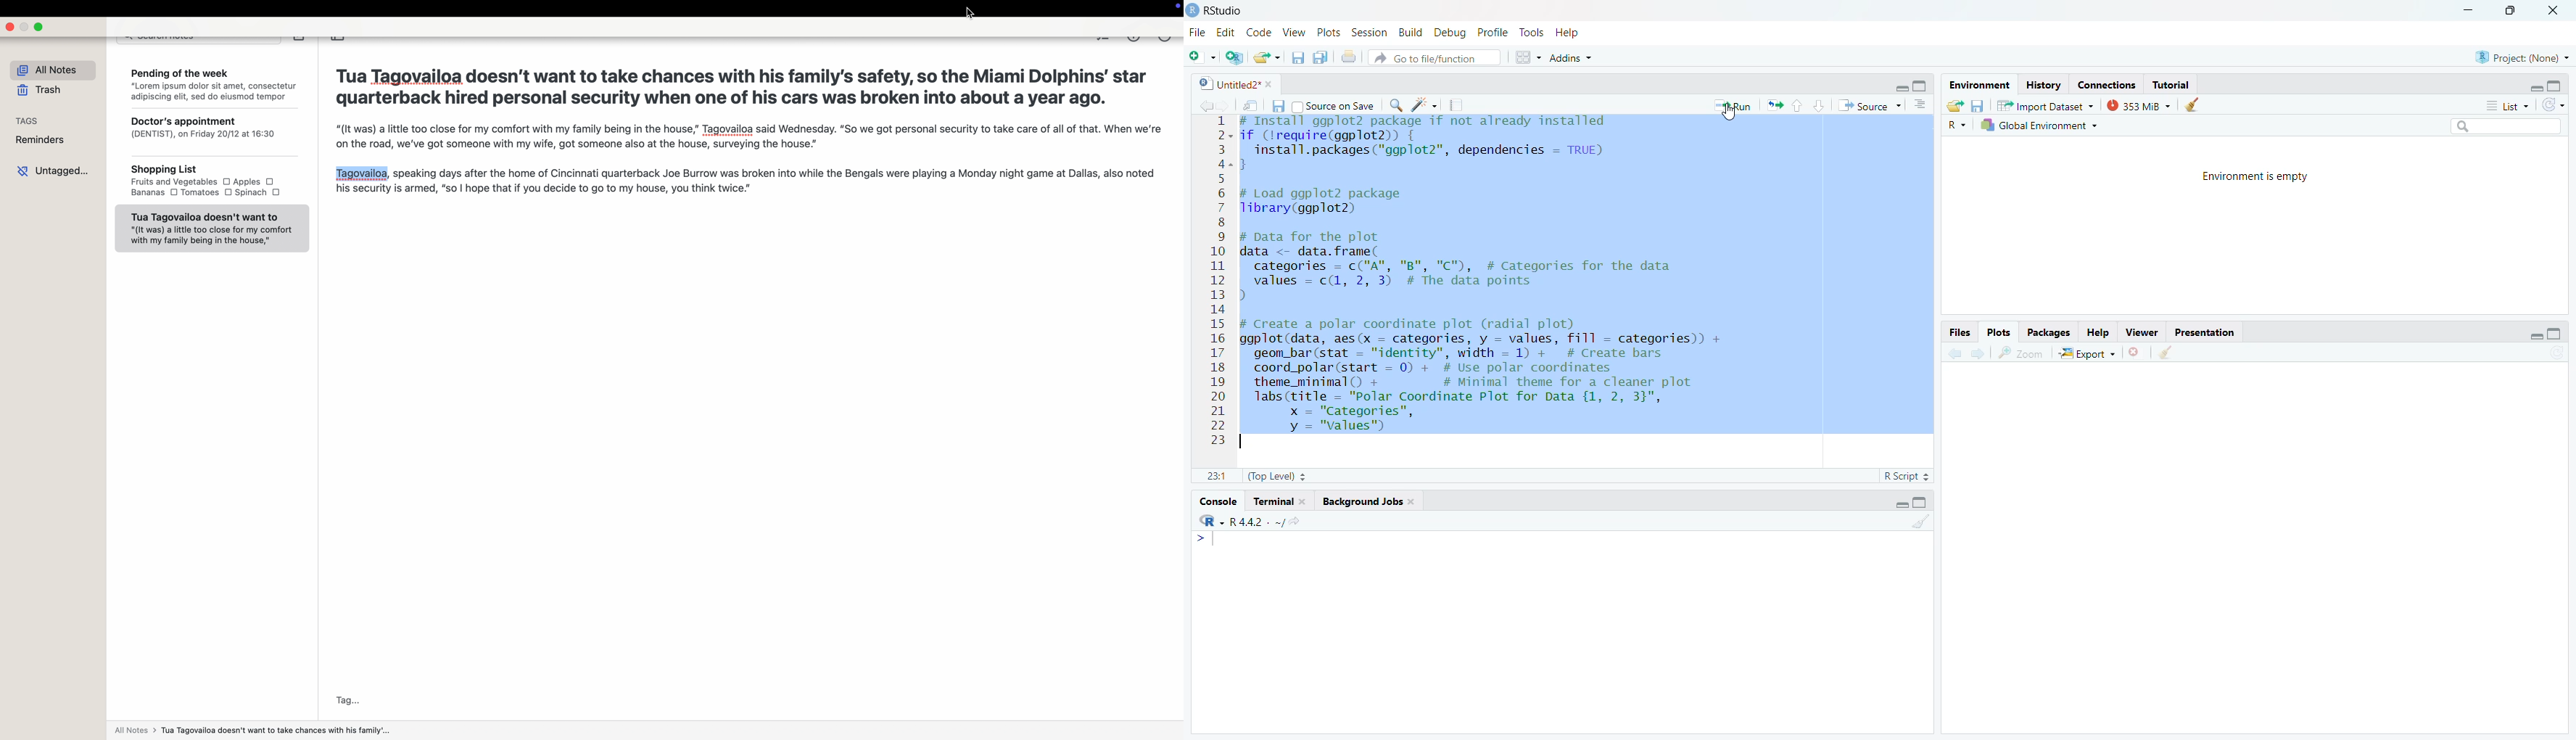  I want to click on load workspace, so click(1957, 106).